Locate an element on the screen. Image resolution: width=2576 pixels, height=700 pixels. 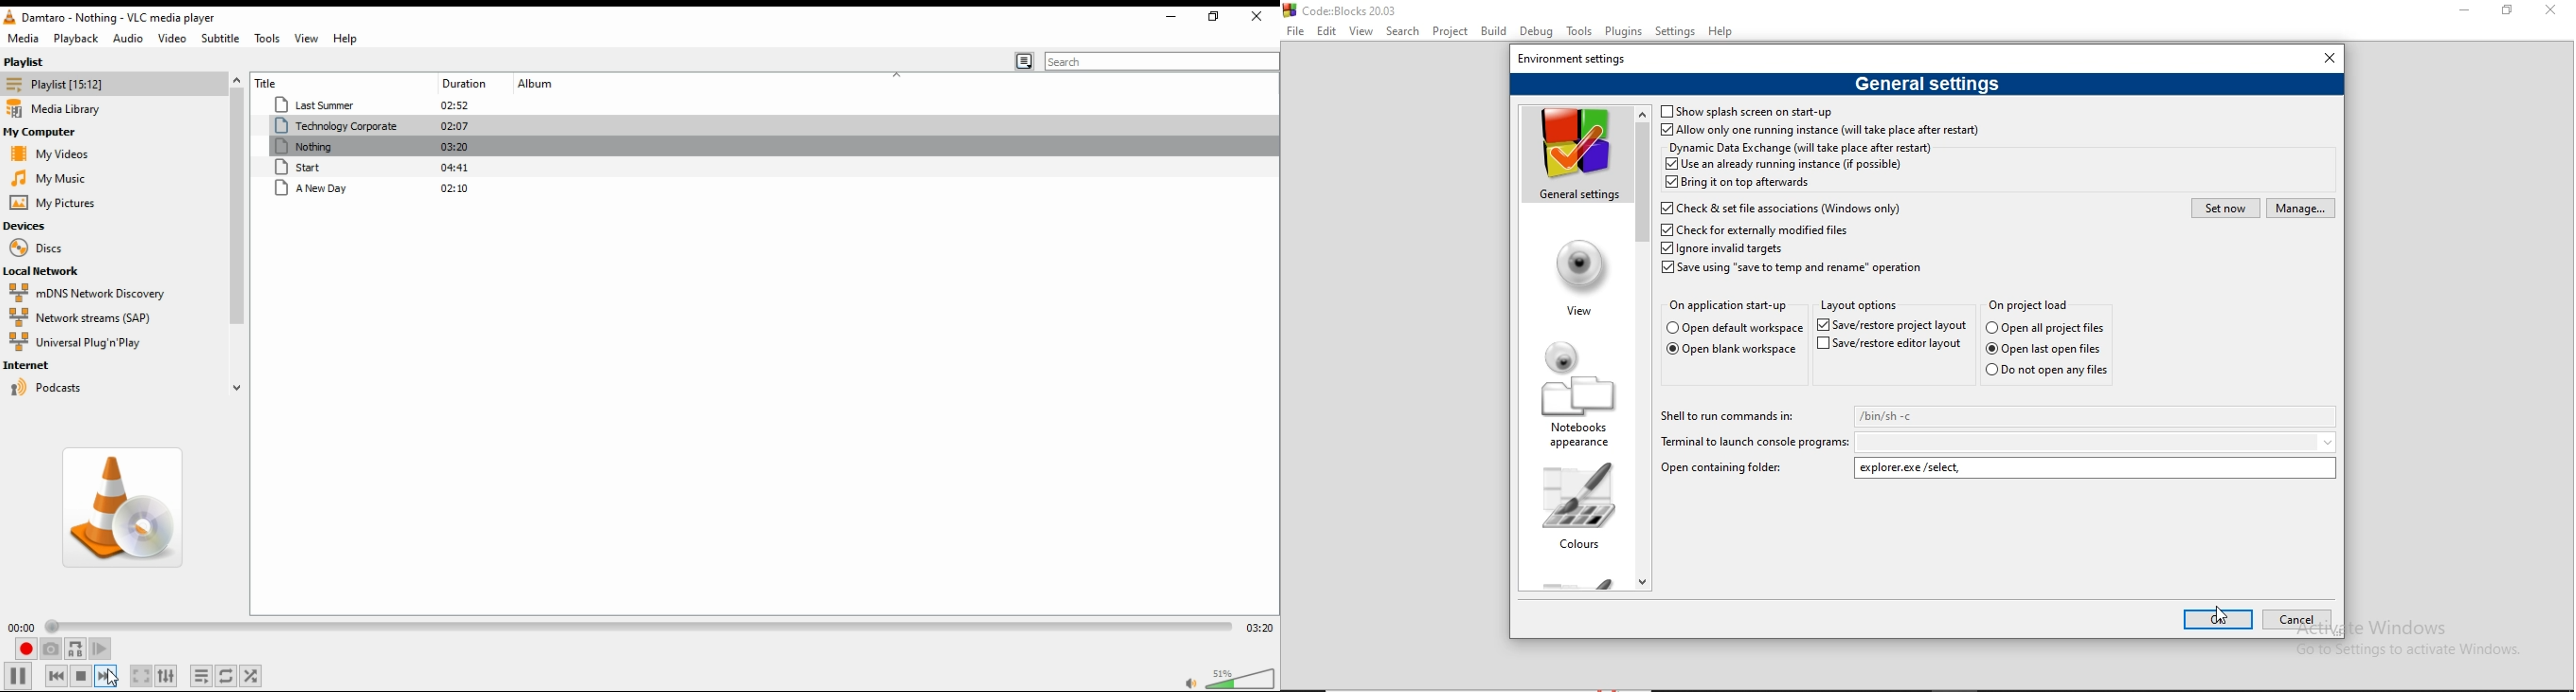
mouse on next media in playlist, skips forward when held is located at coordinates (109, 676).